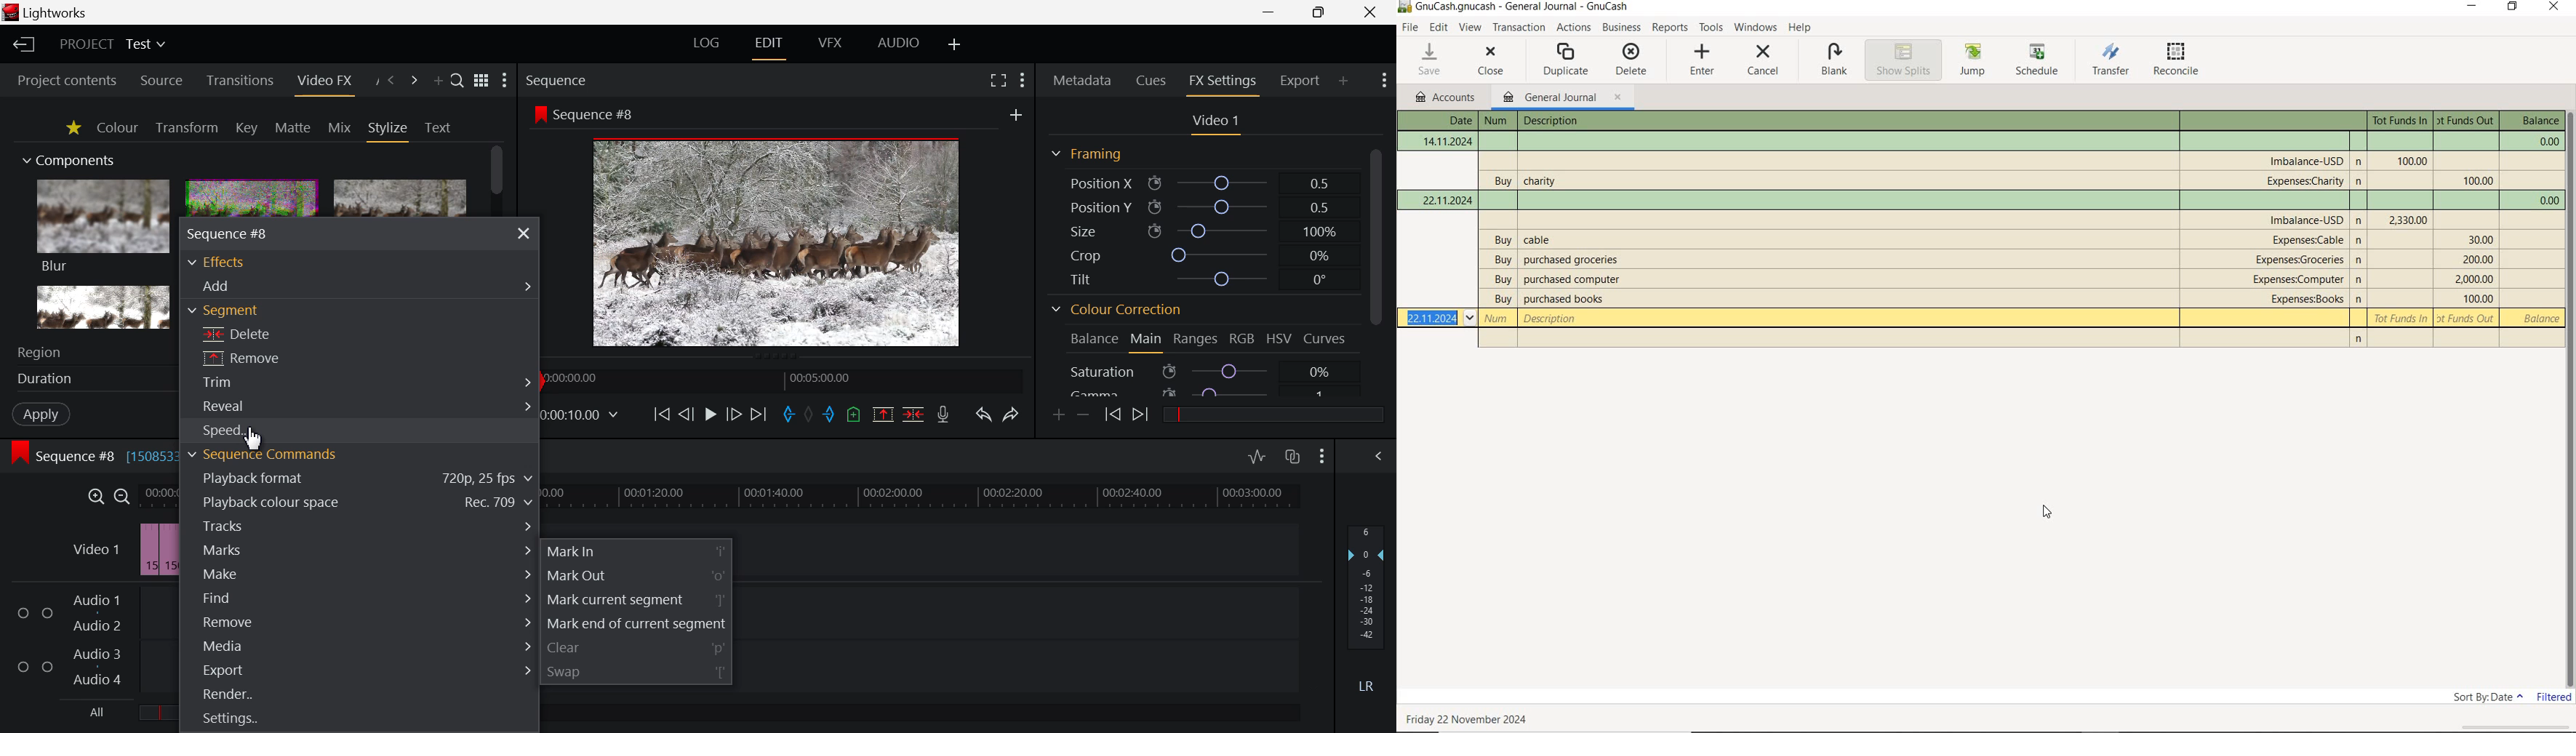 This screenshot has width=2576, height=756. Describe the element at coordinates (1554, 121) in the screenshot. I see `description` at that location.